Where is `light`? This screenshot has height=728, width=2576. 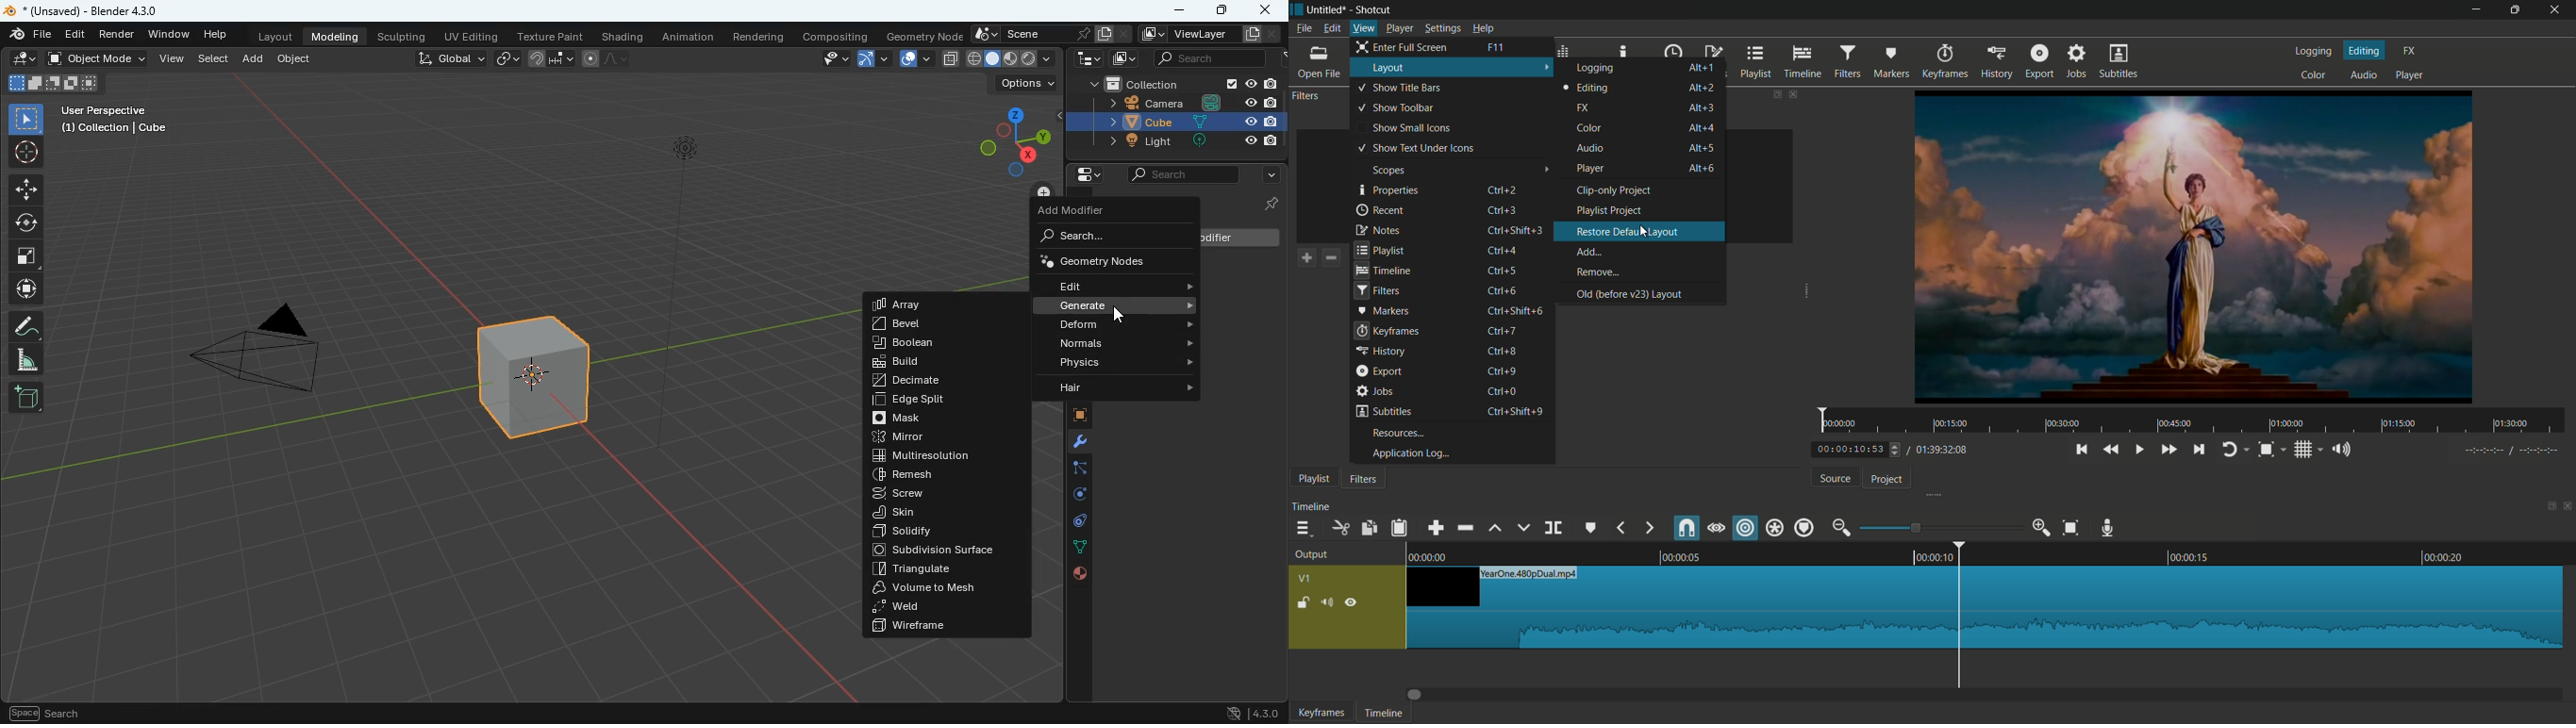 light is located at coordinates (1174, 142).